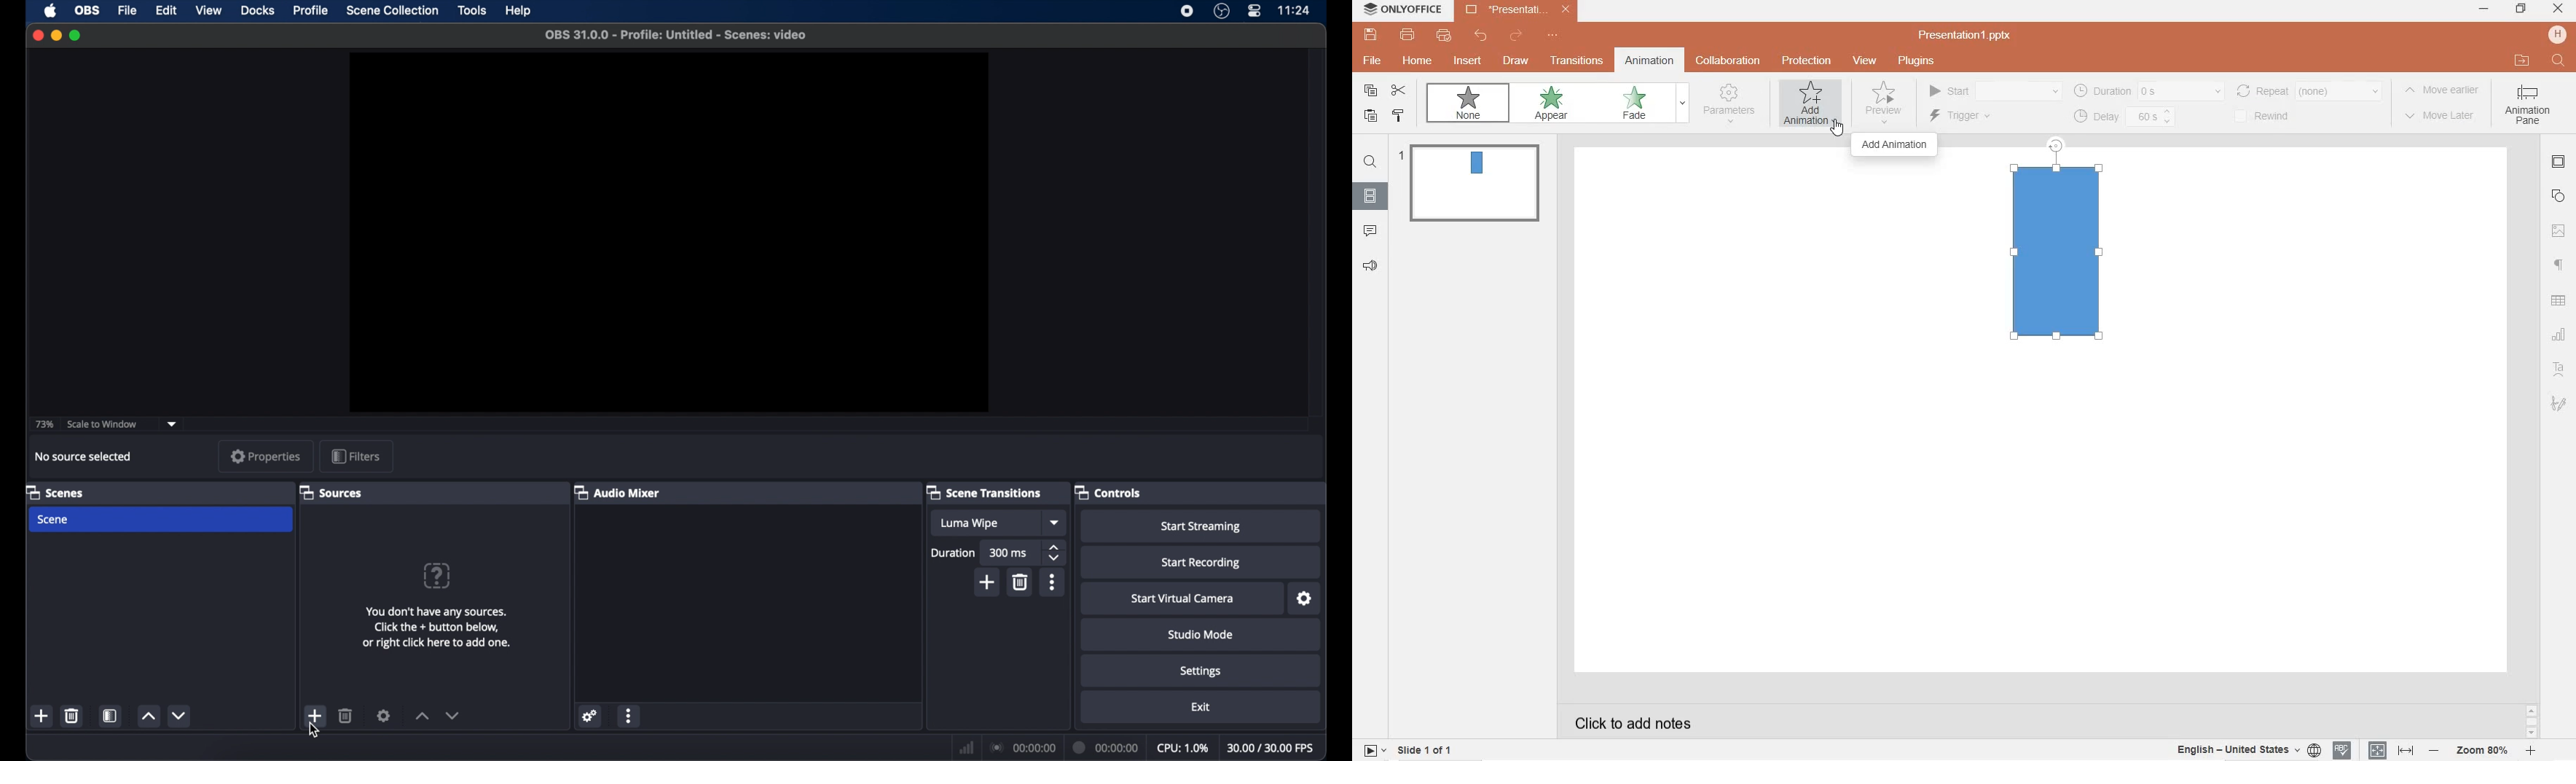 The image size is (2576, 784). Describe the element at coordinates (313, 716) in the screenshot. I see `add` at that location.